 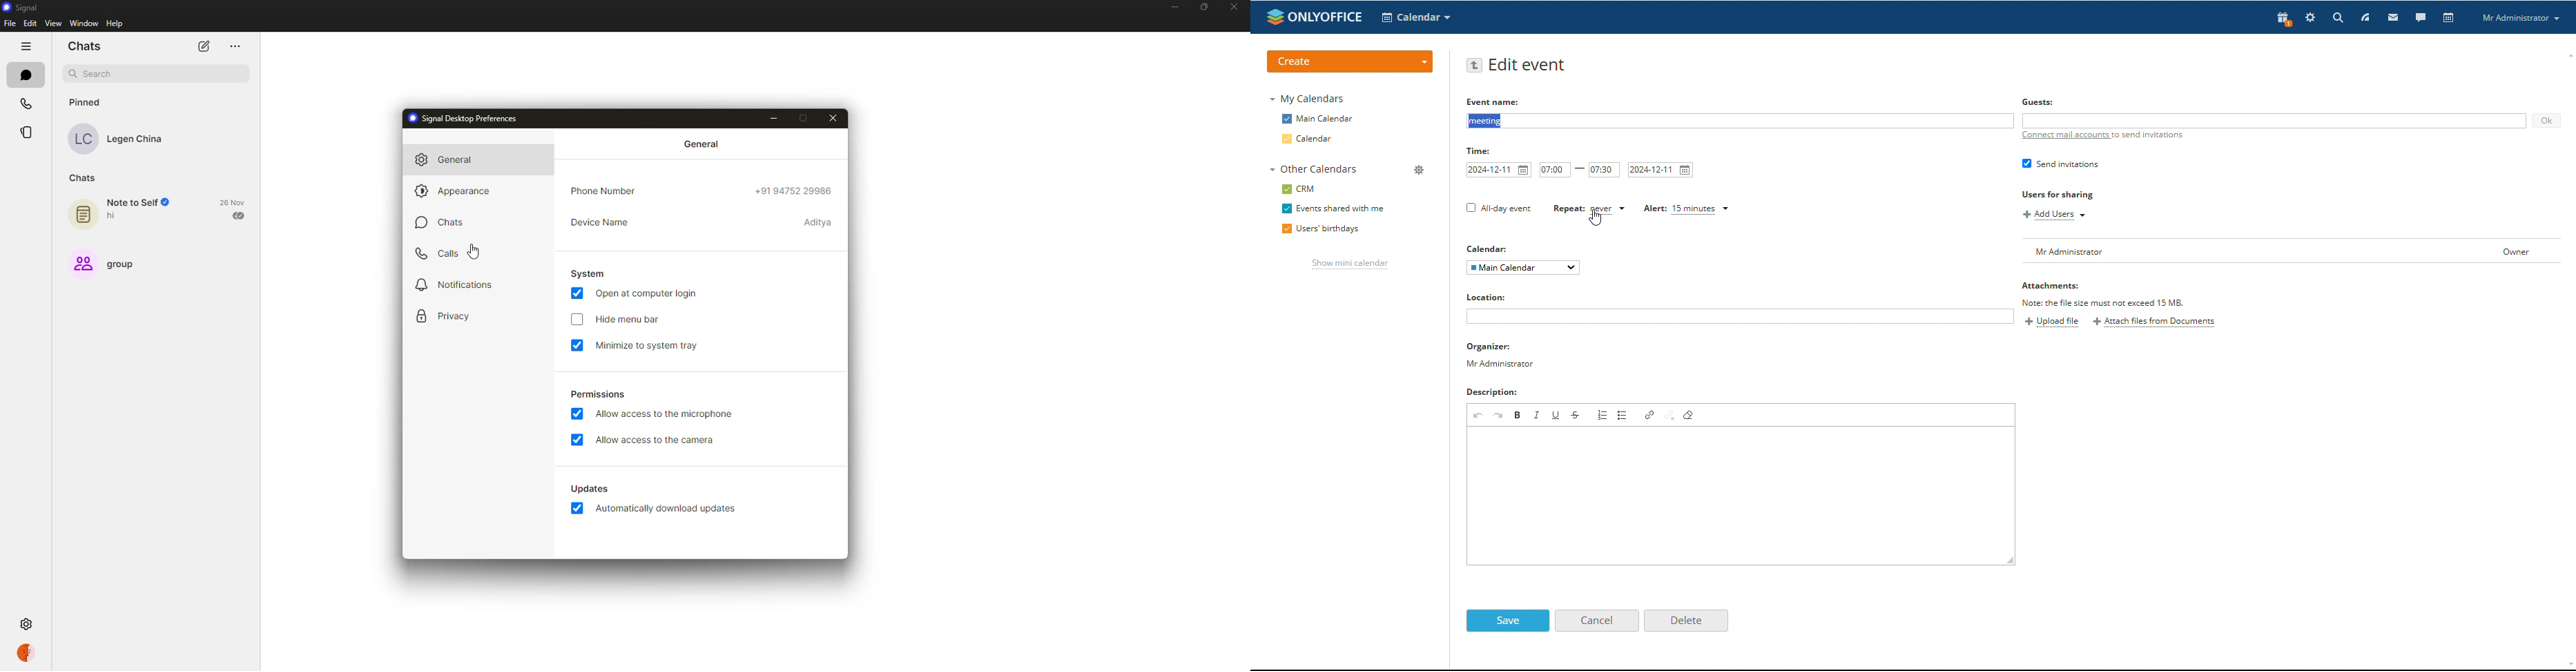 What do you see at coordinates (2060, 195) in the screenshot?
I see `Users for sharing` at bounding box center [2060, 195].